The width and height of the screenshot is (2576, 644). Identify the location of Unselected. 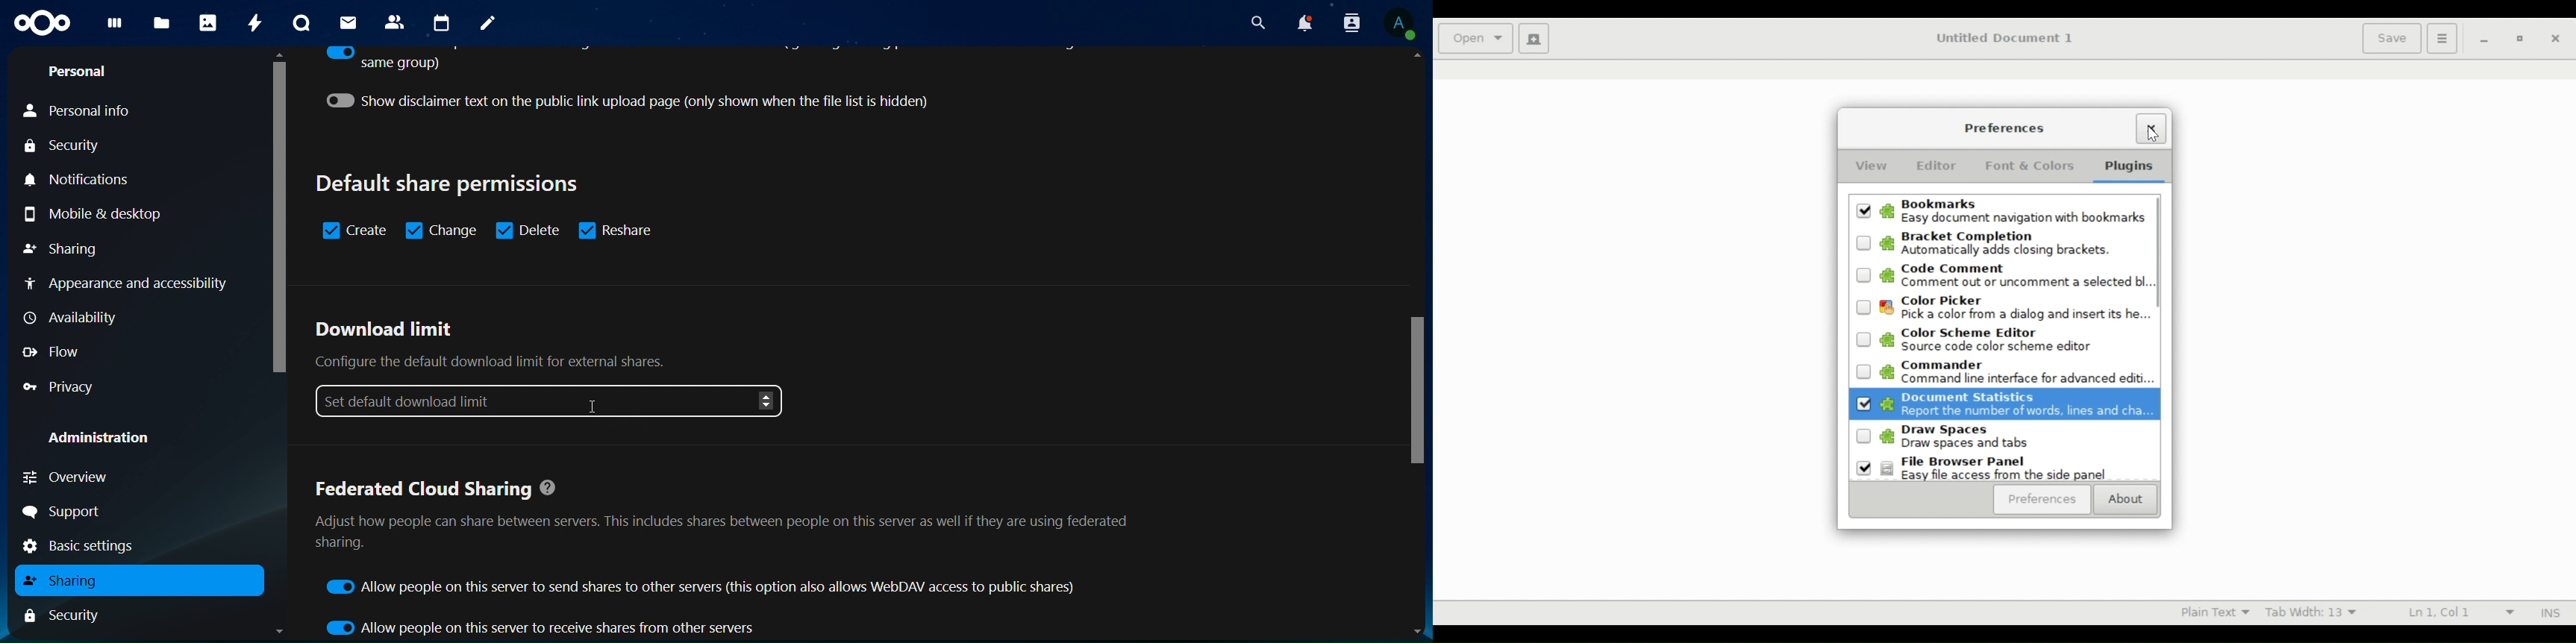
(1864, 436).